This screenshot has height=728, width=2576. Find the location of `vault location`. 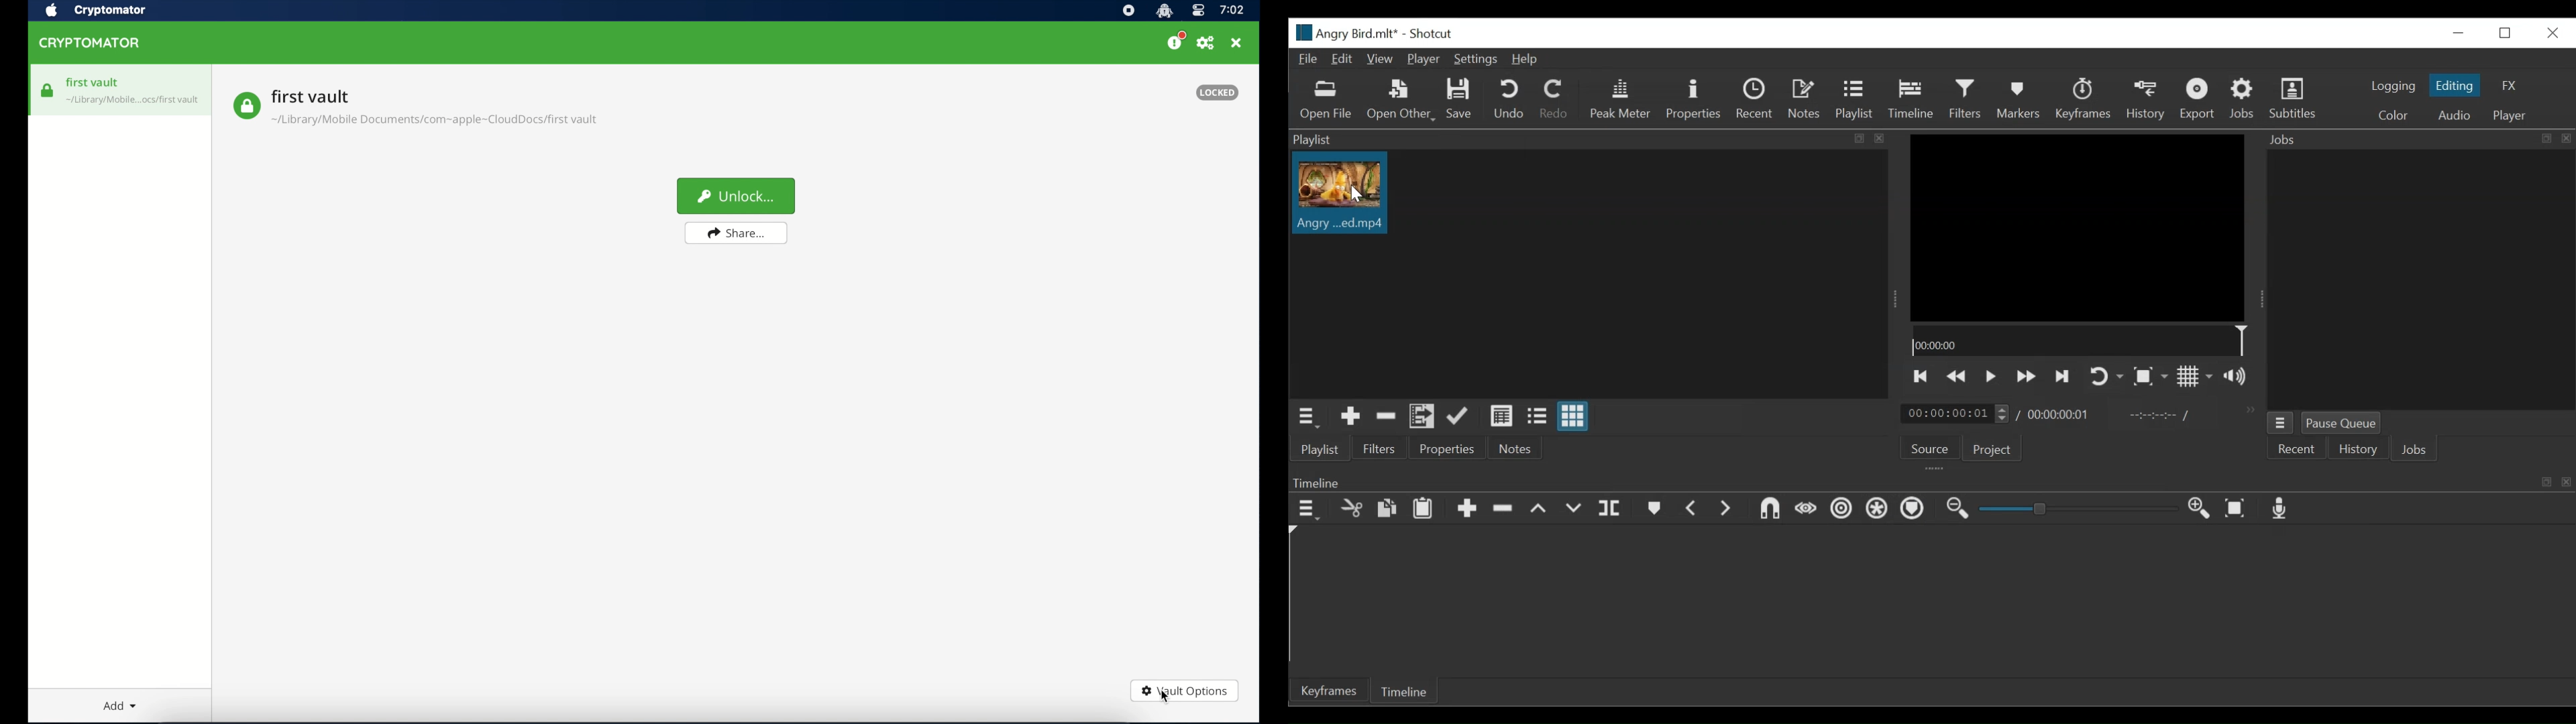

vault location is located at coordinates (436, 122).